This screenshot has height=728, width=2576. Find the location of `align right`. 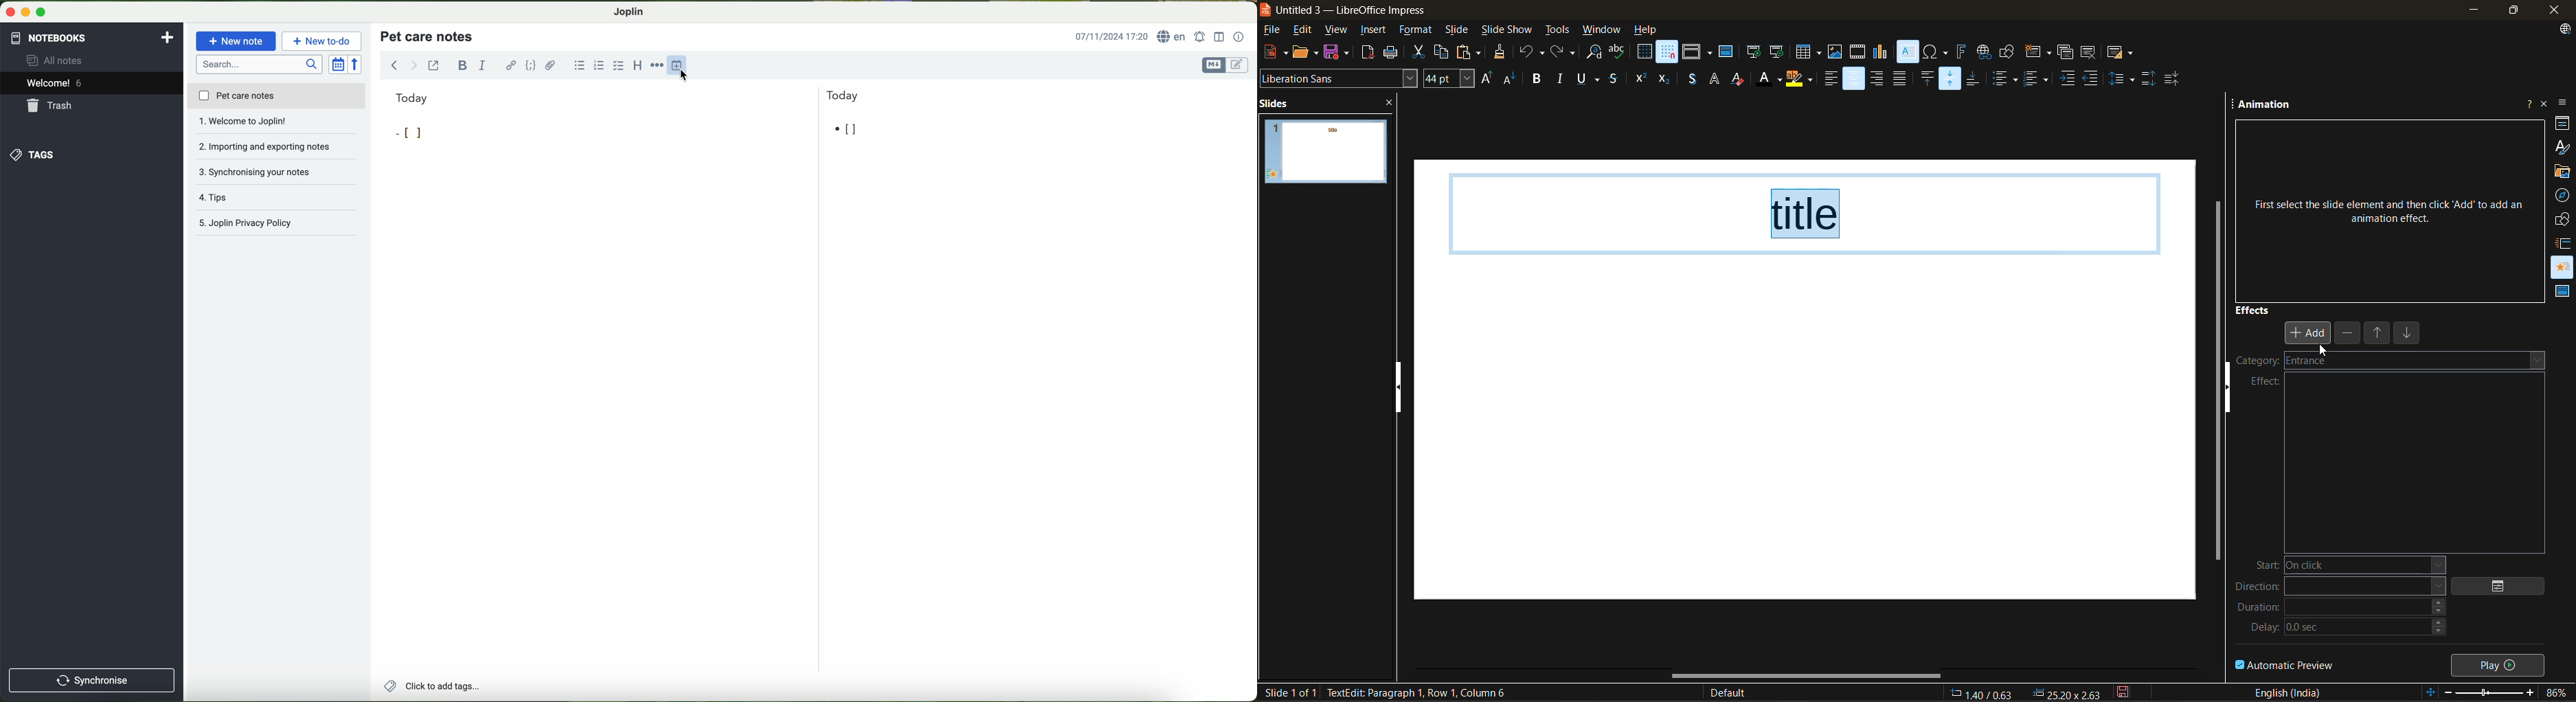

align right is located at coordinates (1877, 79).